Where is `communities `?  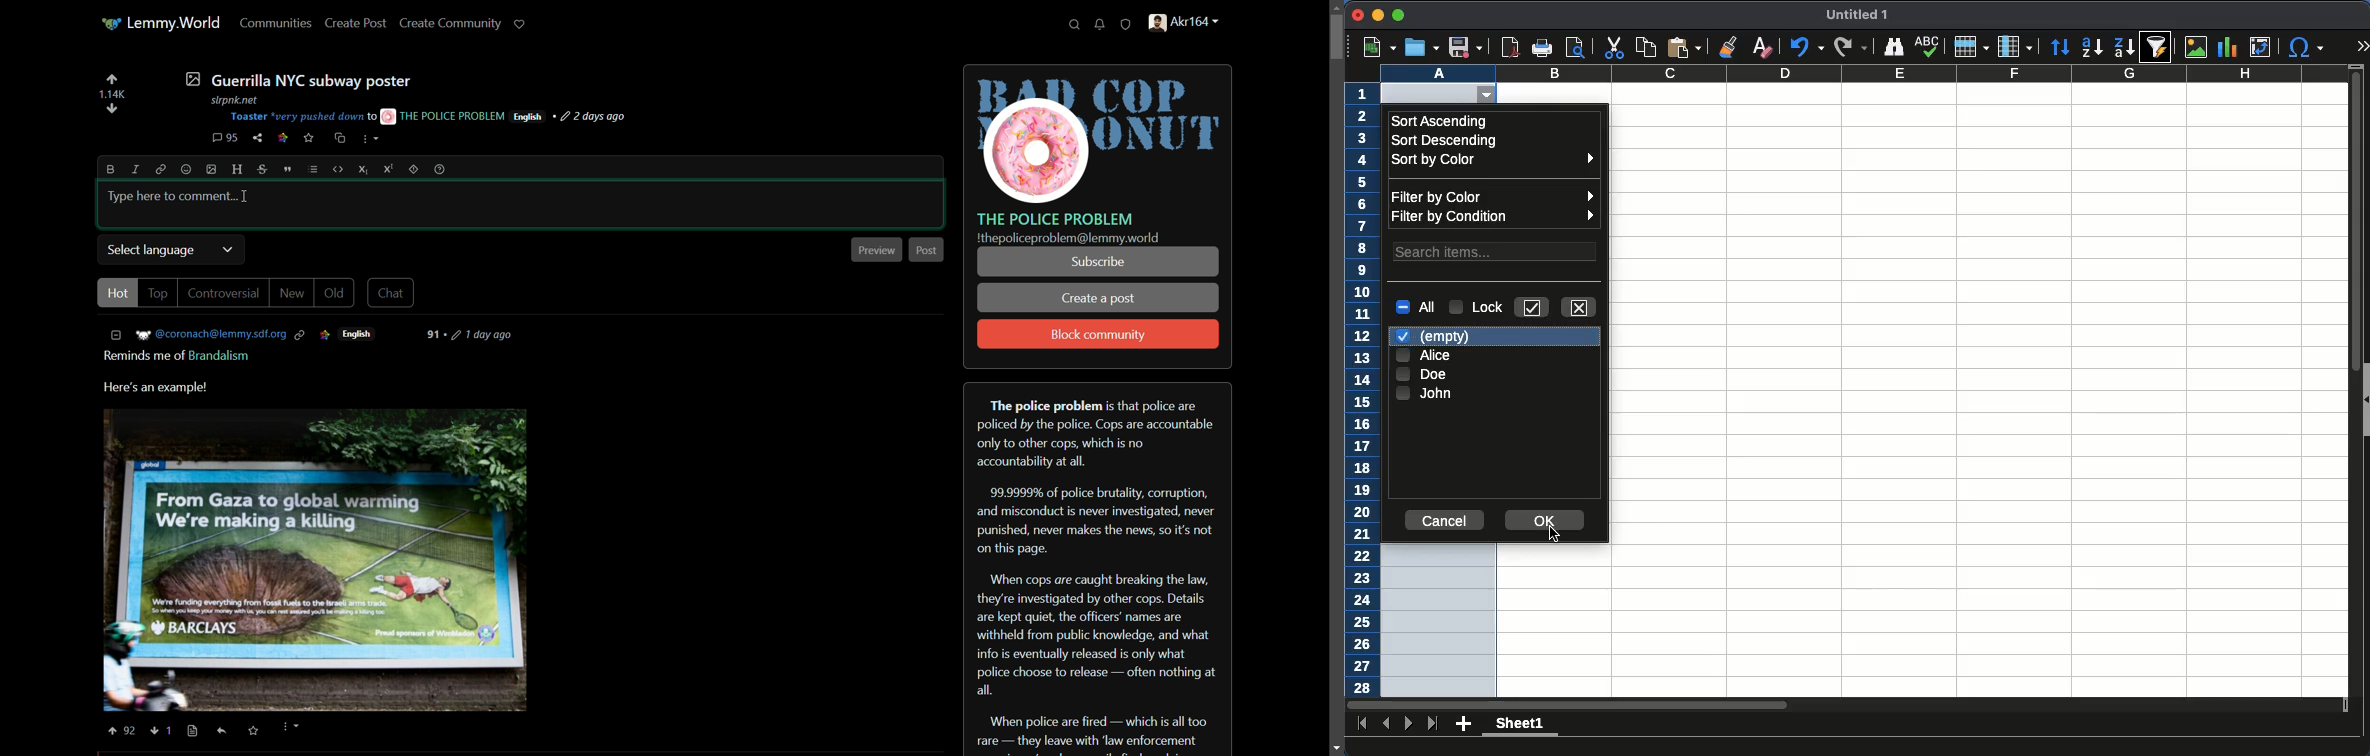 communities  is located at coordinates (277, 22).